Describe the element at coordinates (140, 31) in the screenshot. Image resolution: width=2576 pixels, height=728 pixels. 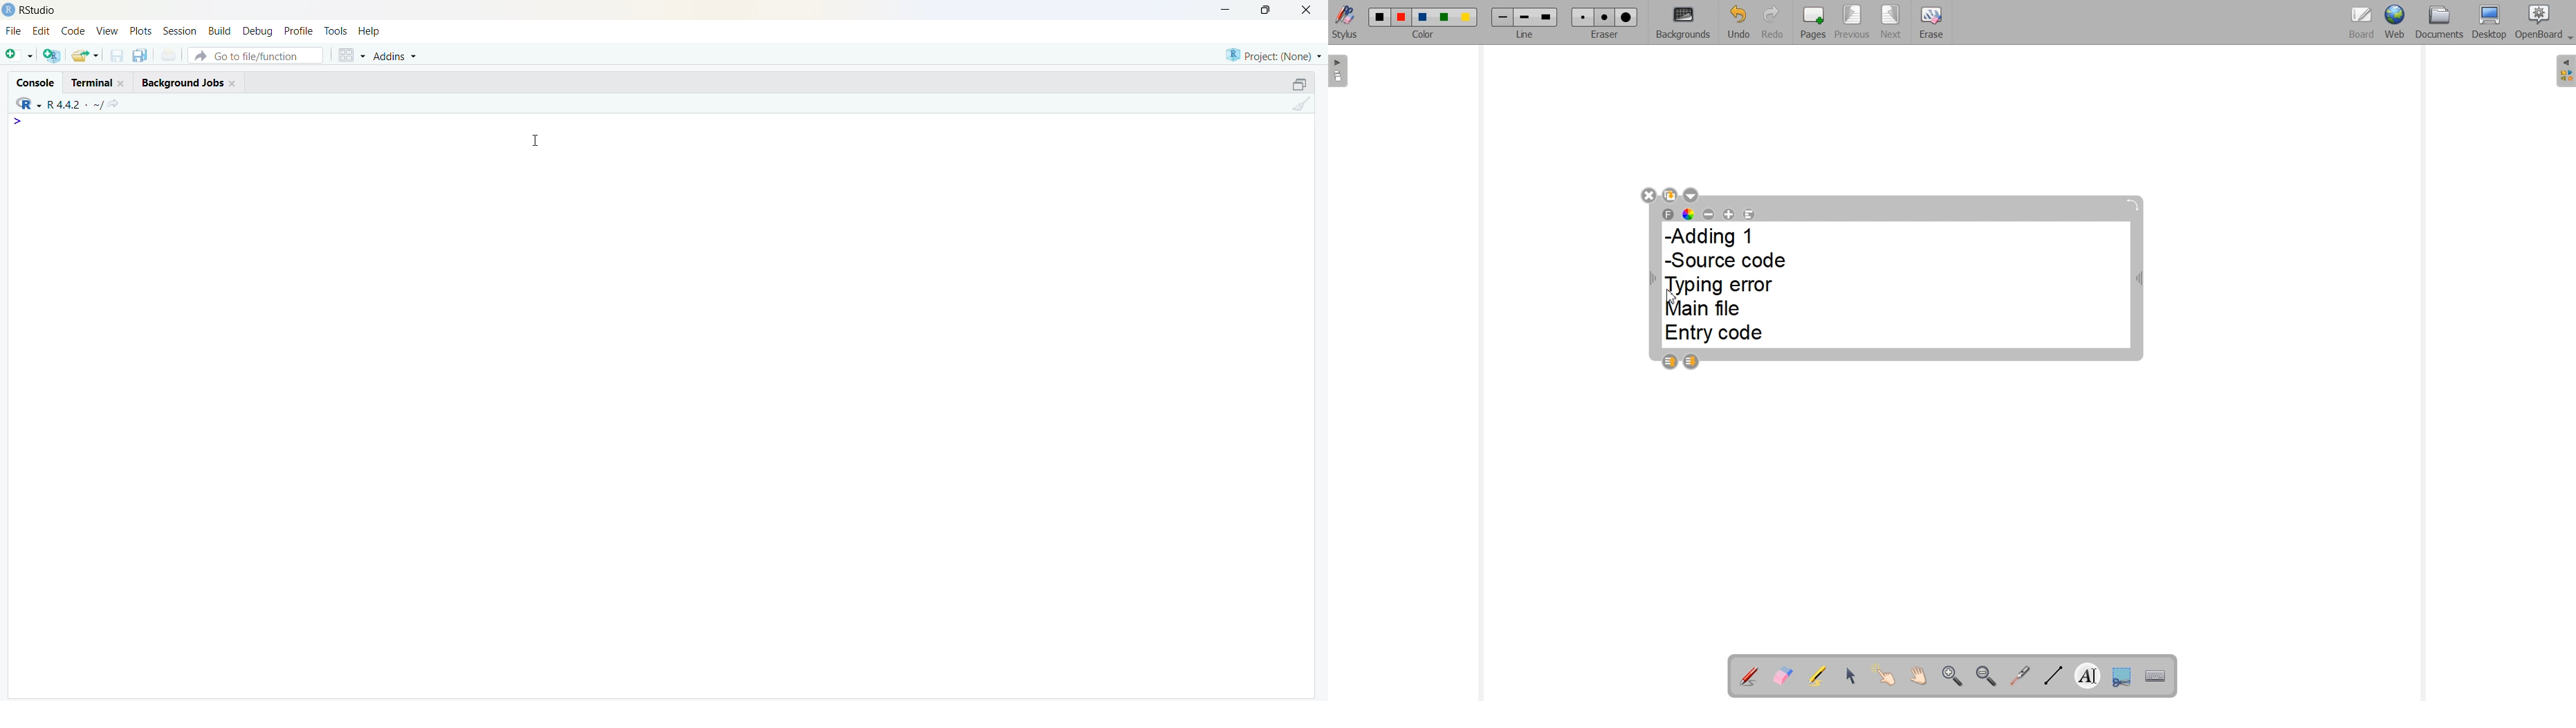
I see `plots` at that location.